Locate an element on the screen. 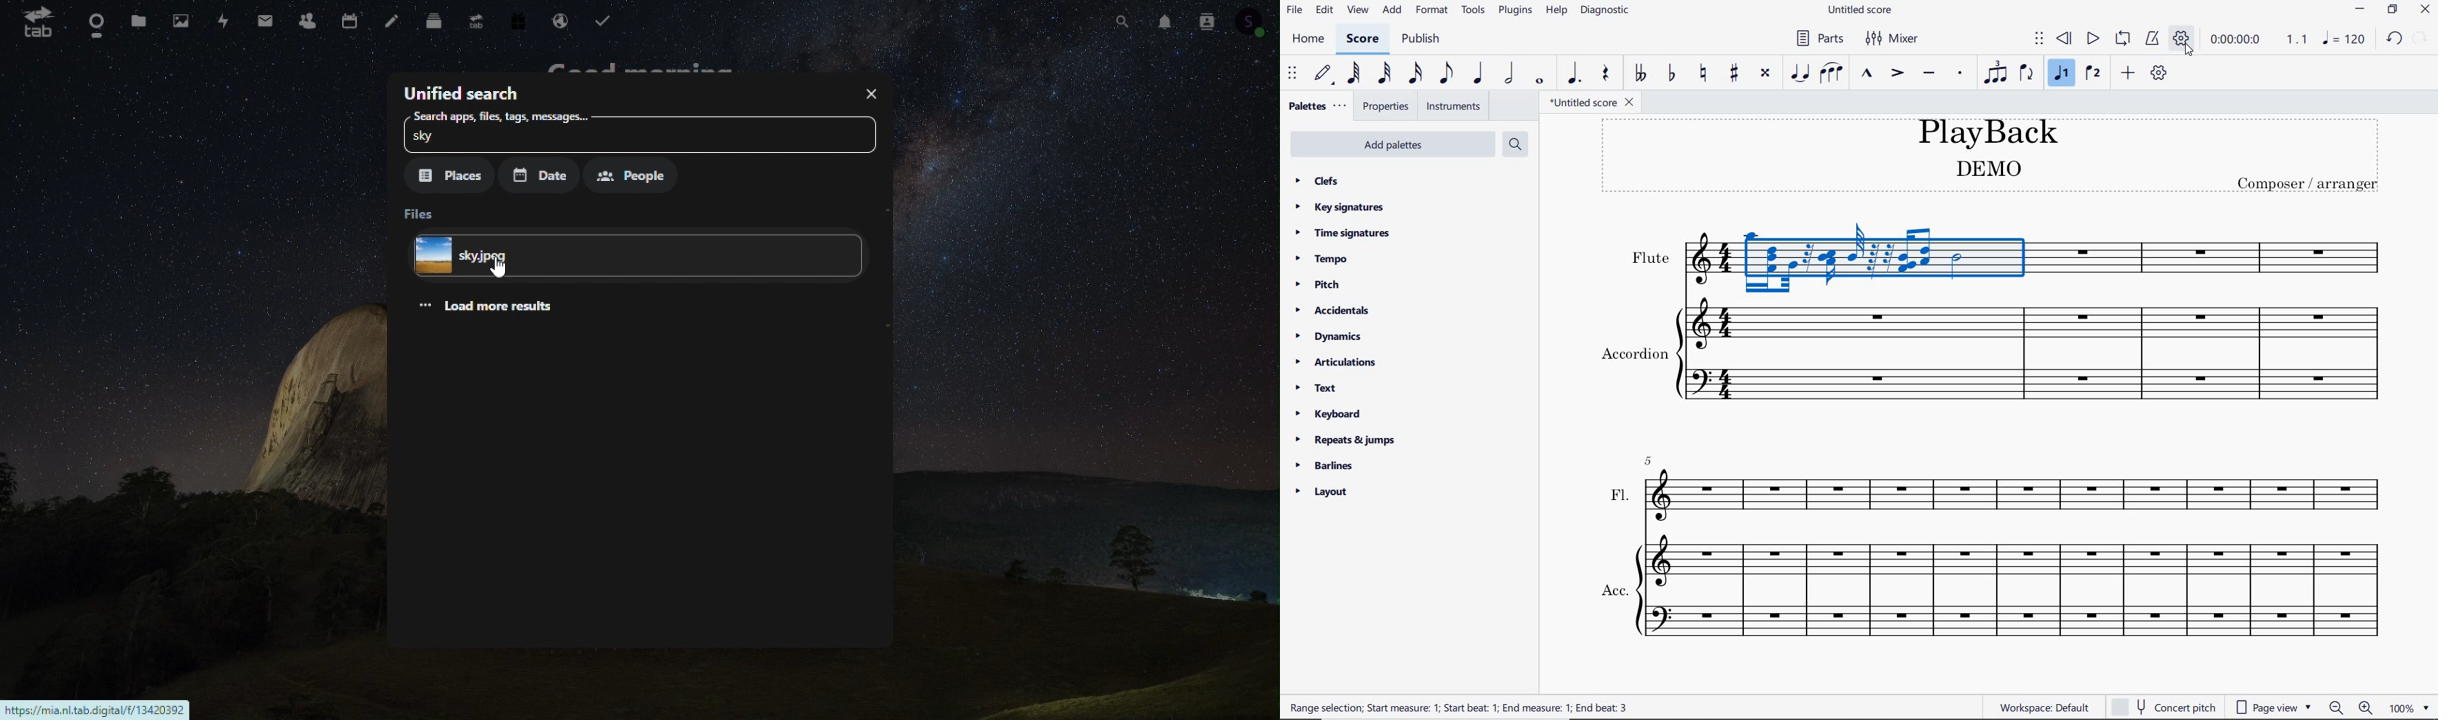 Image resolution: width=2464 pixels, height=728 pixels. default (step time) is located at coordinates (1326, 75).